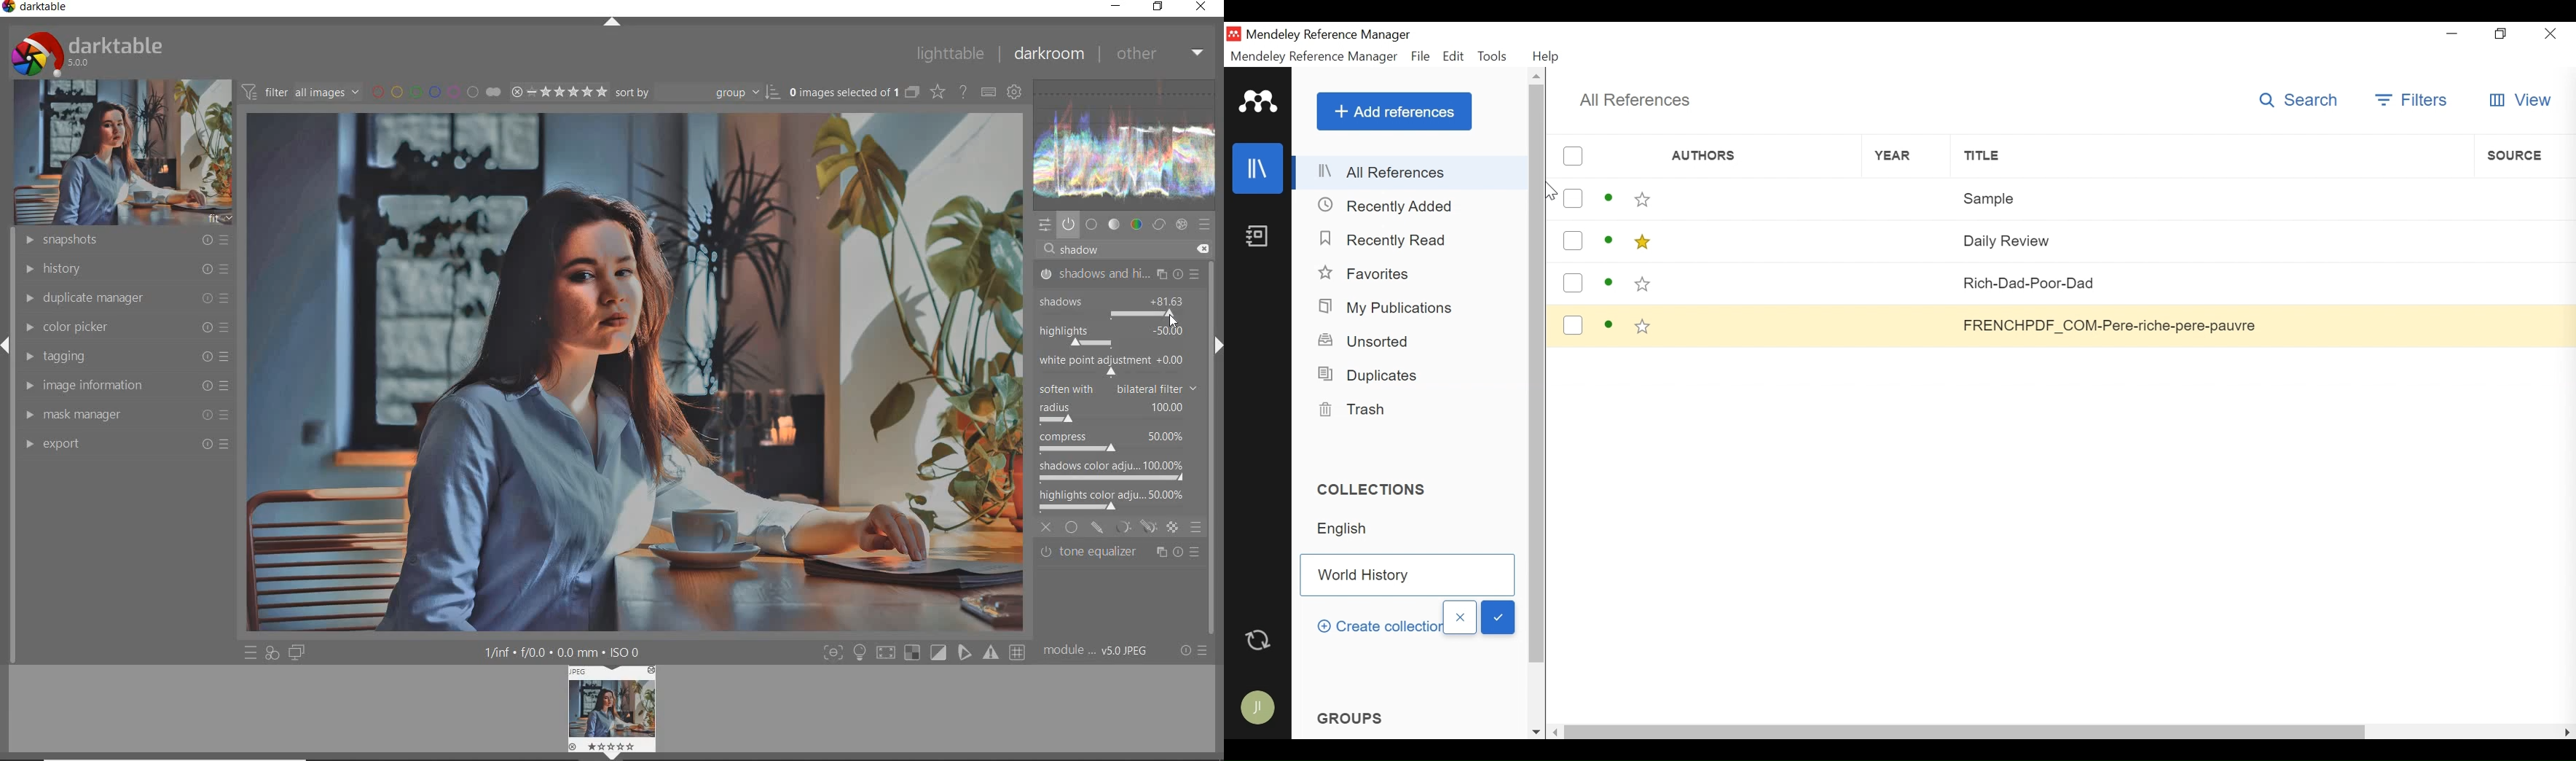  I want to click on File, so click(1421, 56).